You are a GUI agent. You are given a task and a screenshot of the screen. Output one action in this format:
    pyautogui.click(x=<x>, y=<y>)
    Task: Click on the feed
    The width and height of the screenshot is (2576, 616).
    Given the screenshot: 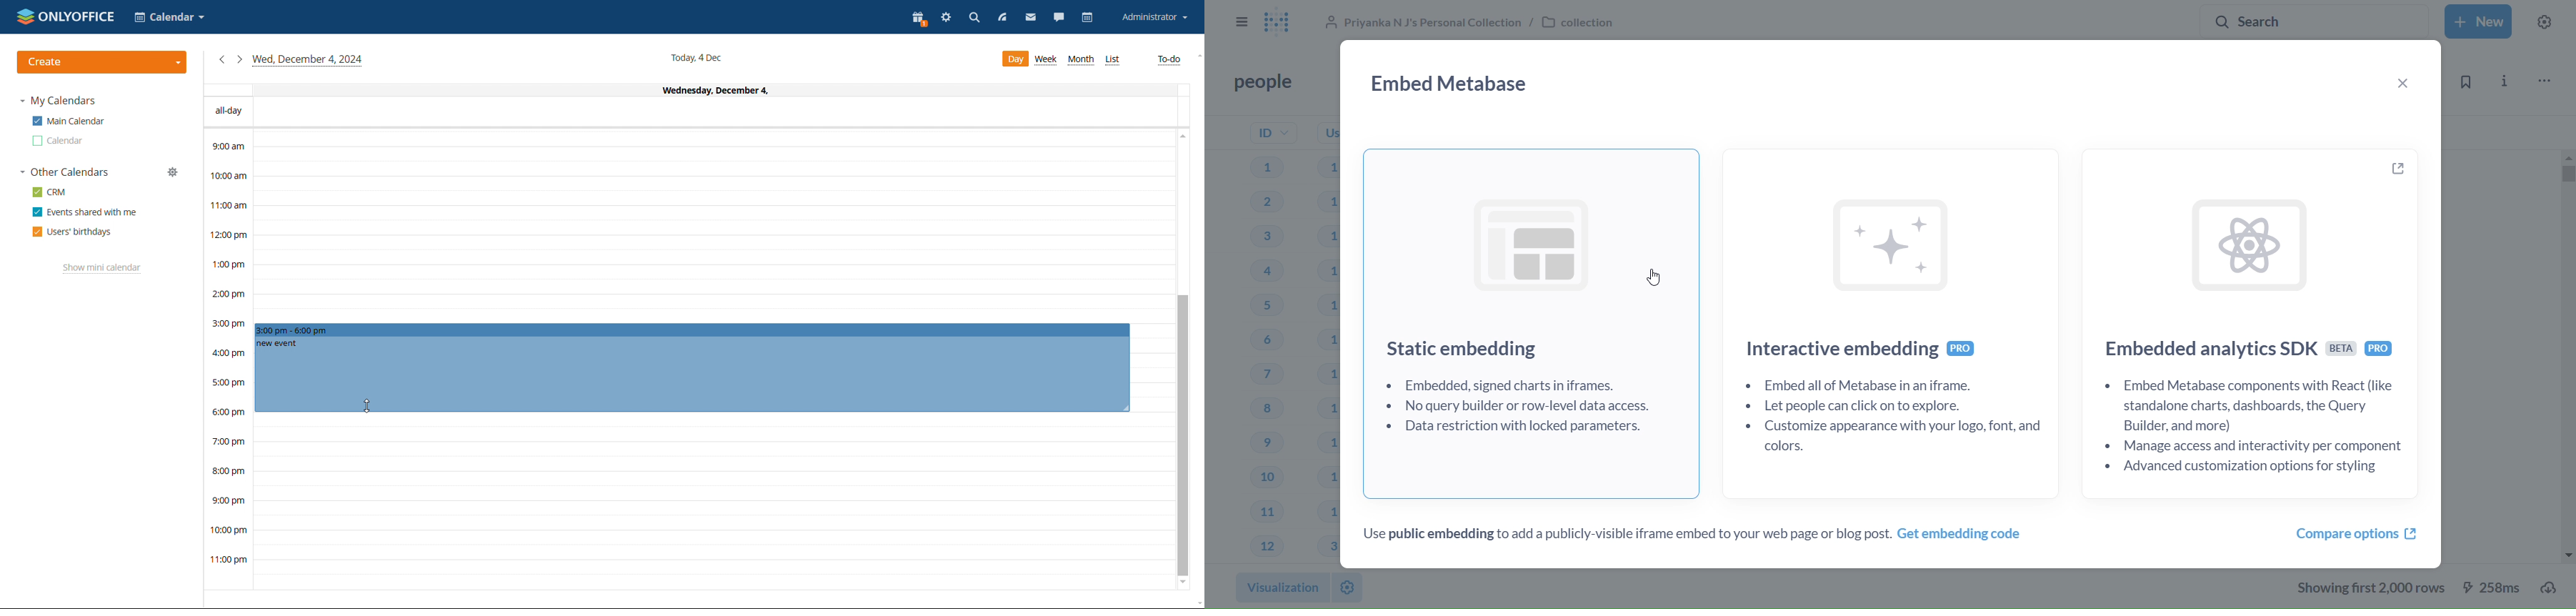 What is the action you would take?
    pyautogui.click(x=1001, y=18)
    